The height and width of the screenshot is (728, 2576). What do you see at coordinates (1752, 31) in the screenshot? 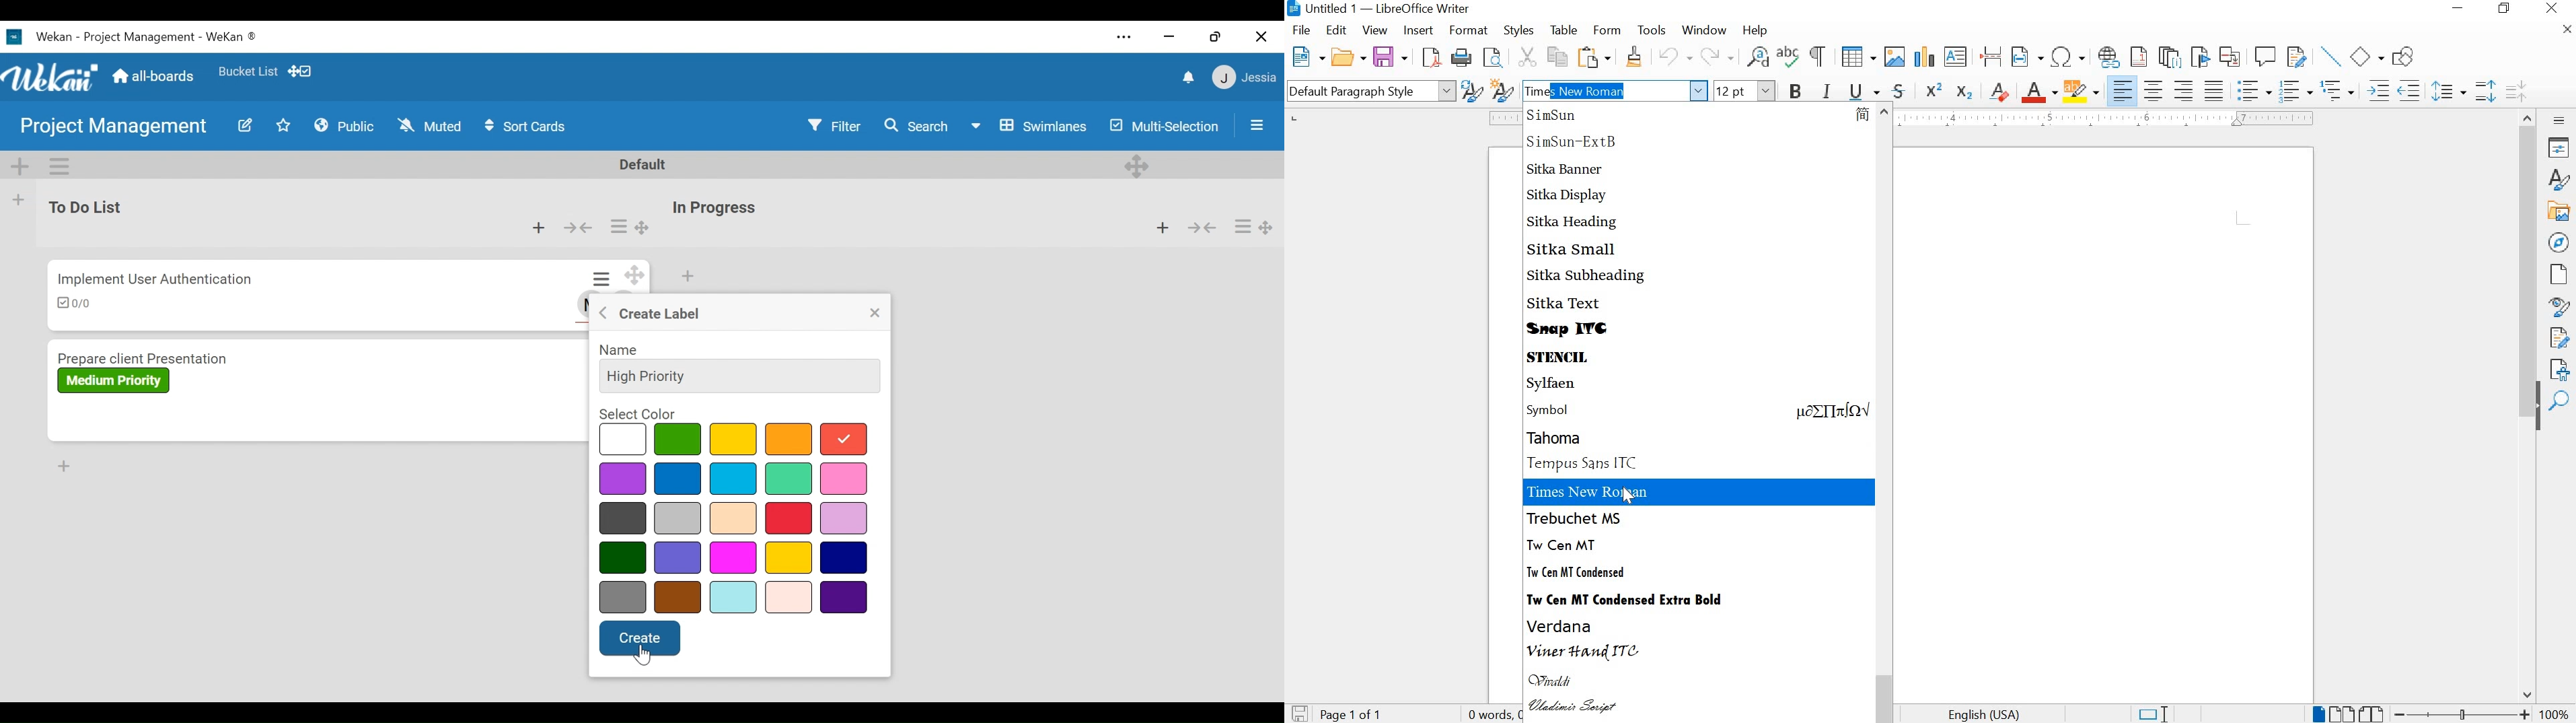
I see `HELP` at bounding box center [1752, 31].